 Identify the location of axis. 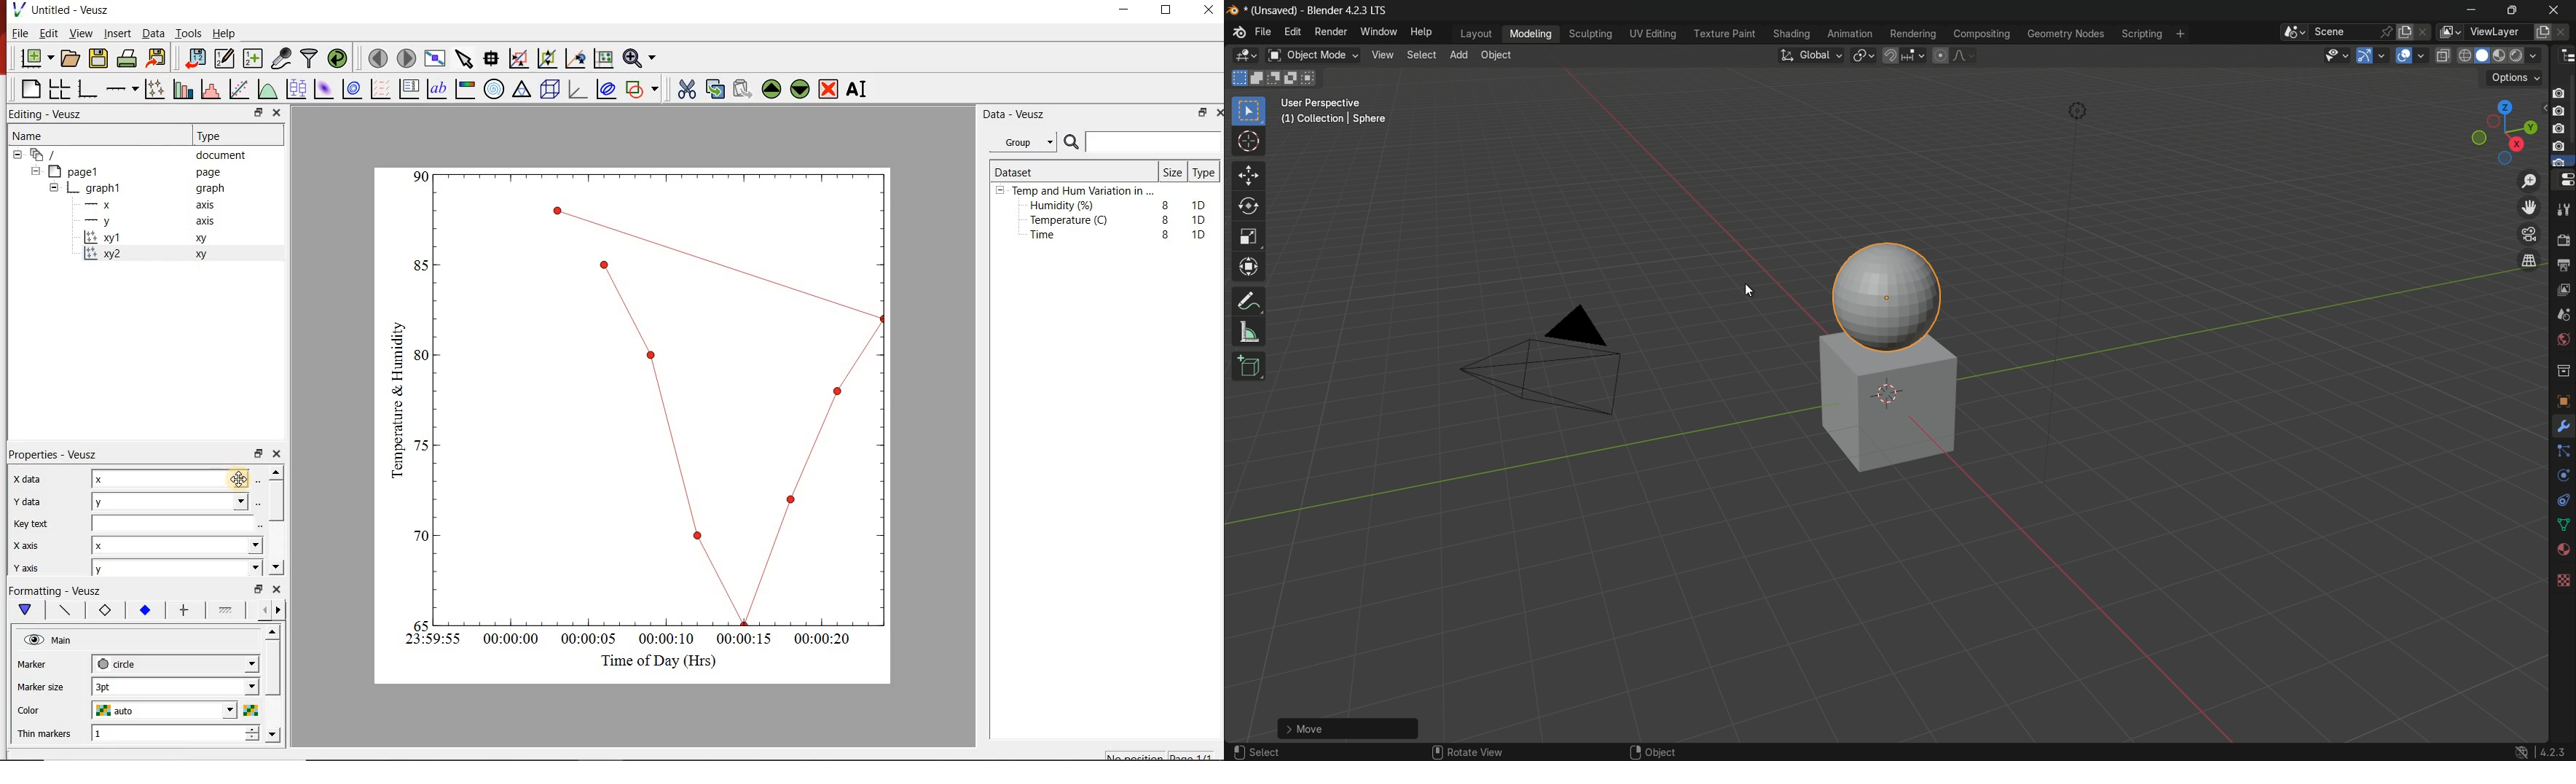
(210, 206).